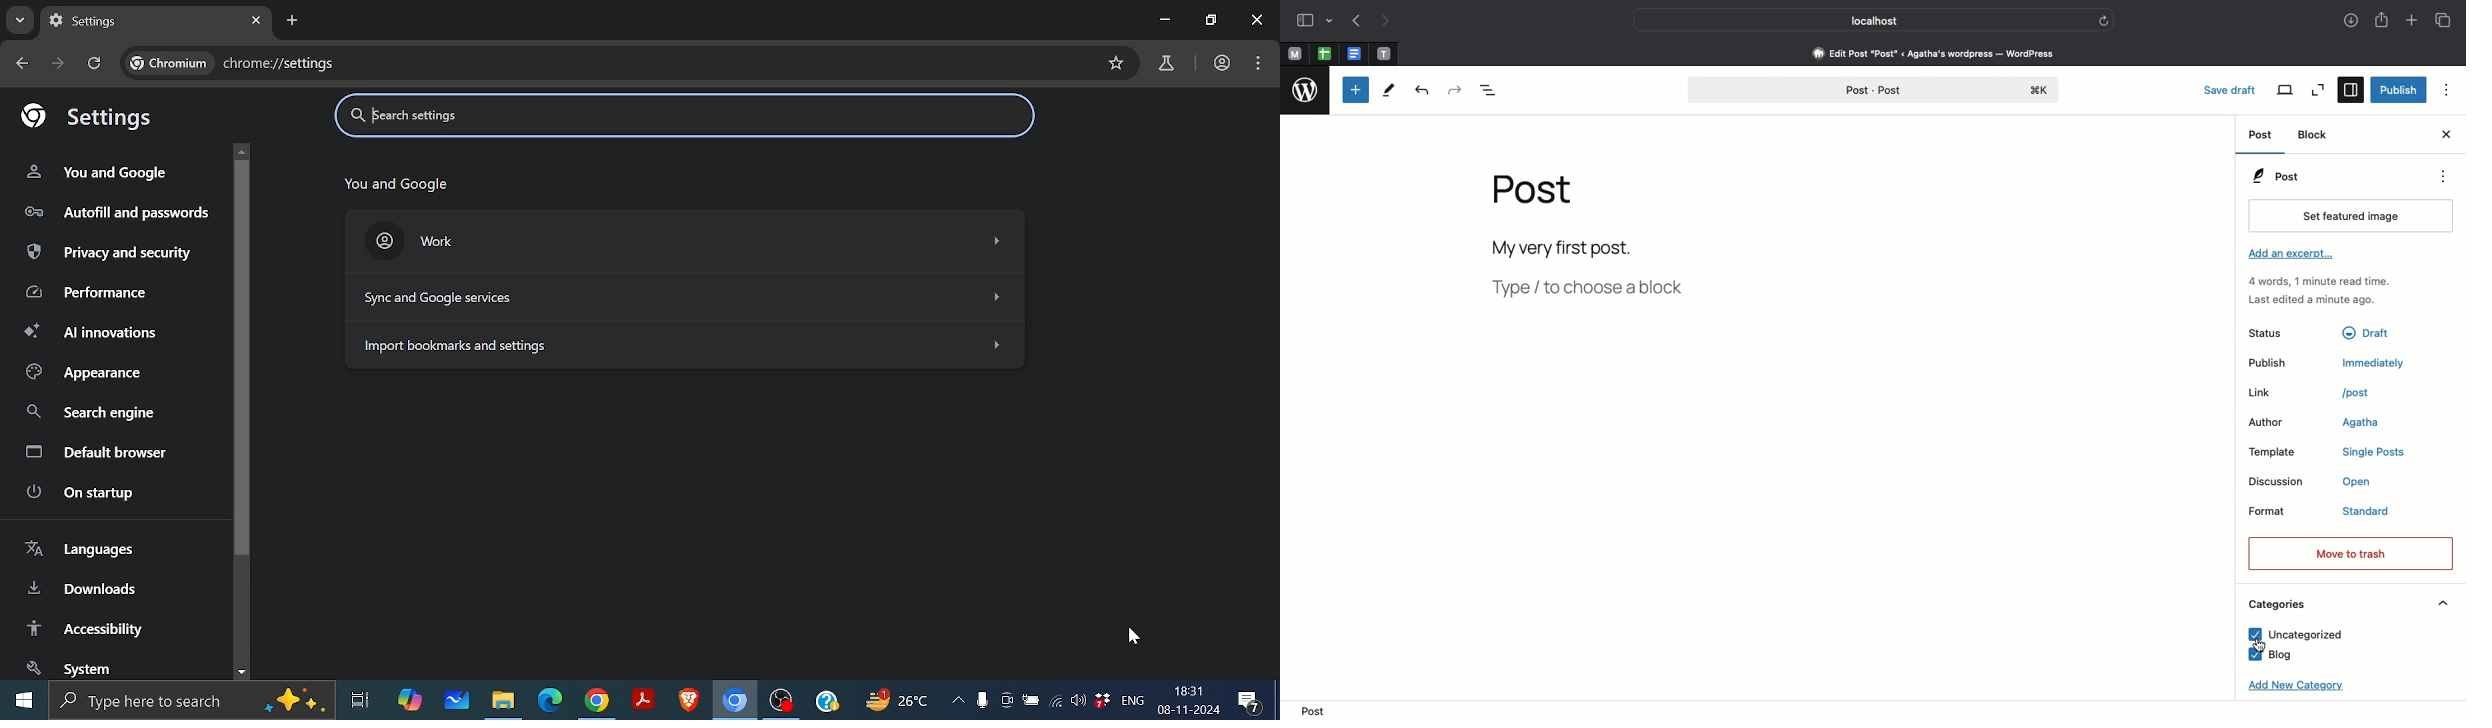 The image size is (2492, 728). I want to click on chromium name and  logo, so click(168, 64).